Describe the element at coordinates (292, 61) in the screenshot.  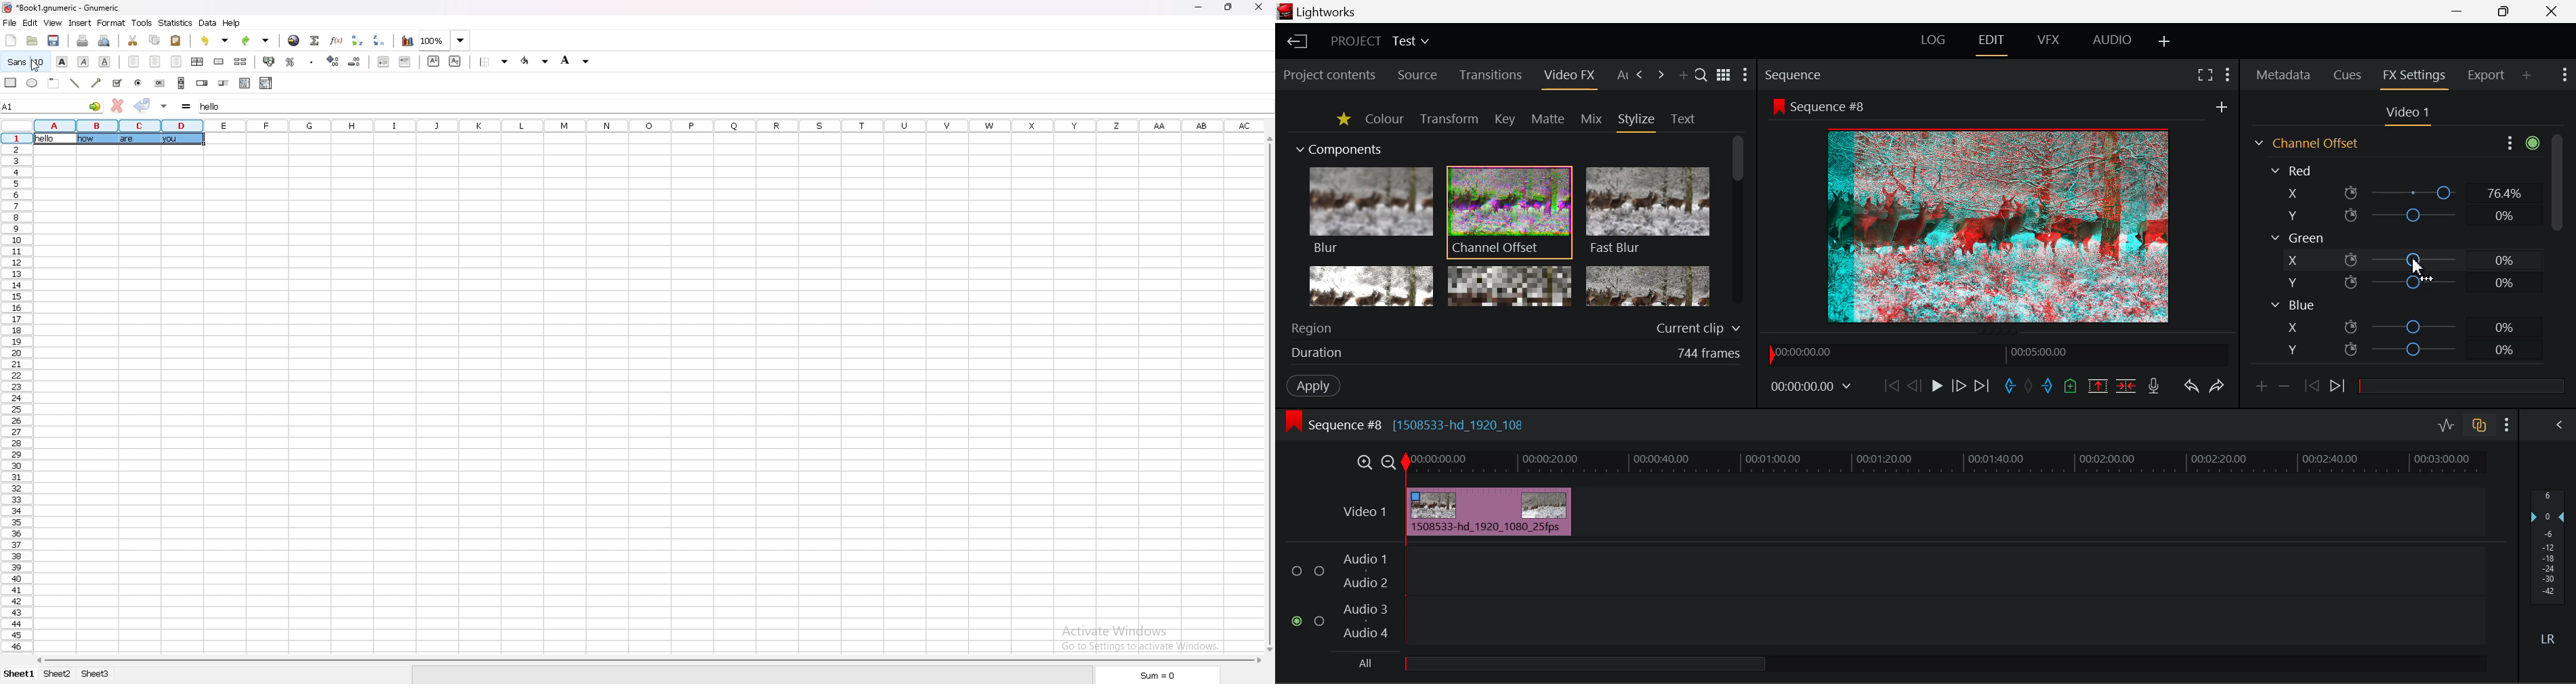
I see `percentage` at that location.